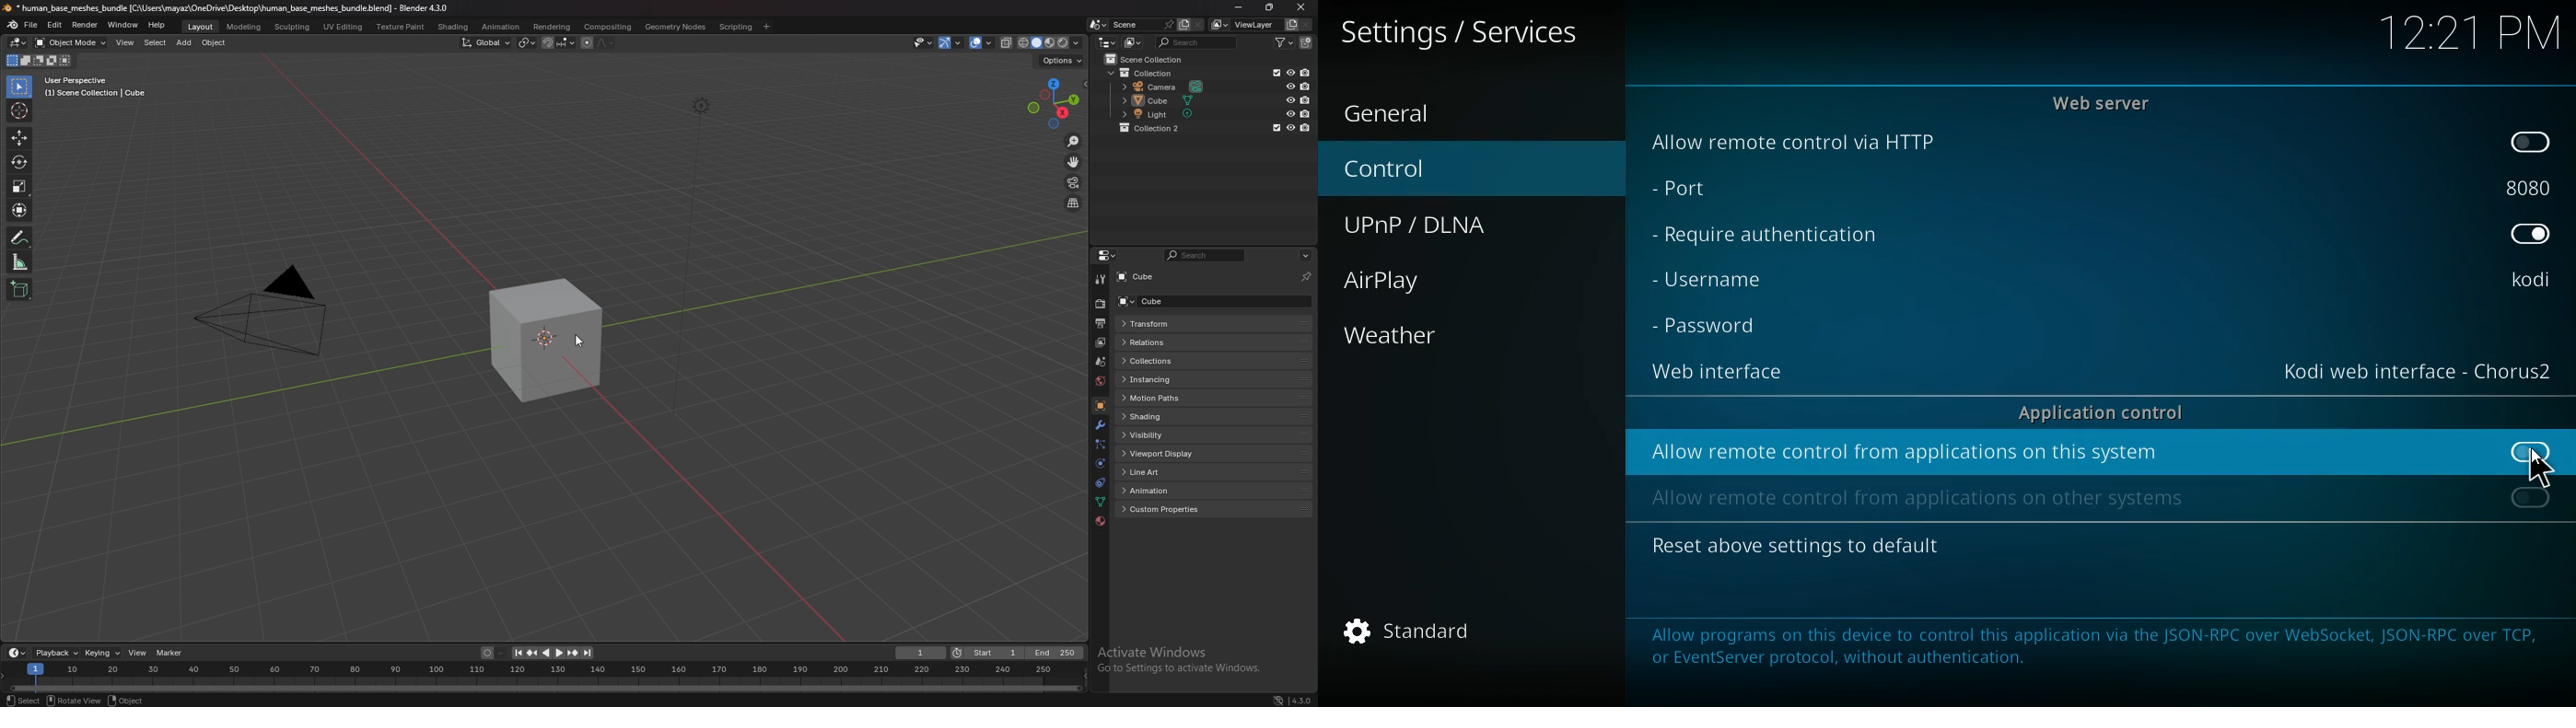  I want to click on off, so click(2531, 500).